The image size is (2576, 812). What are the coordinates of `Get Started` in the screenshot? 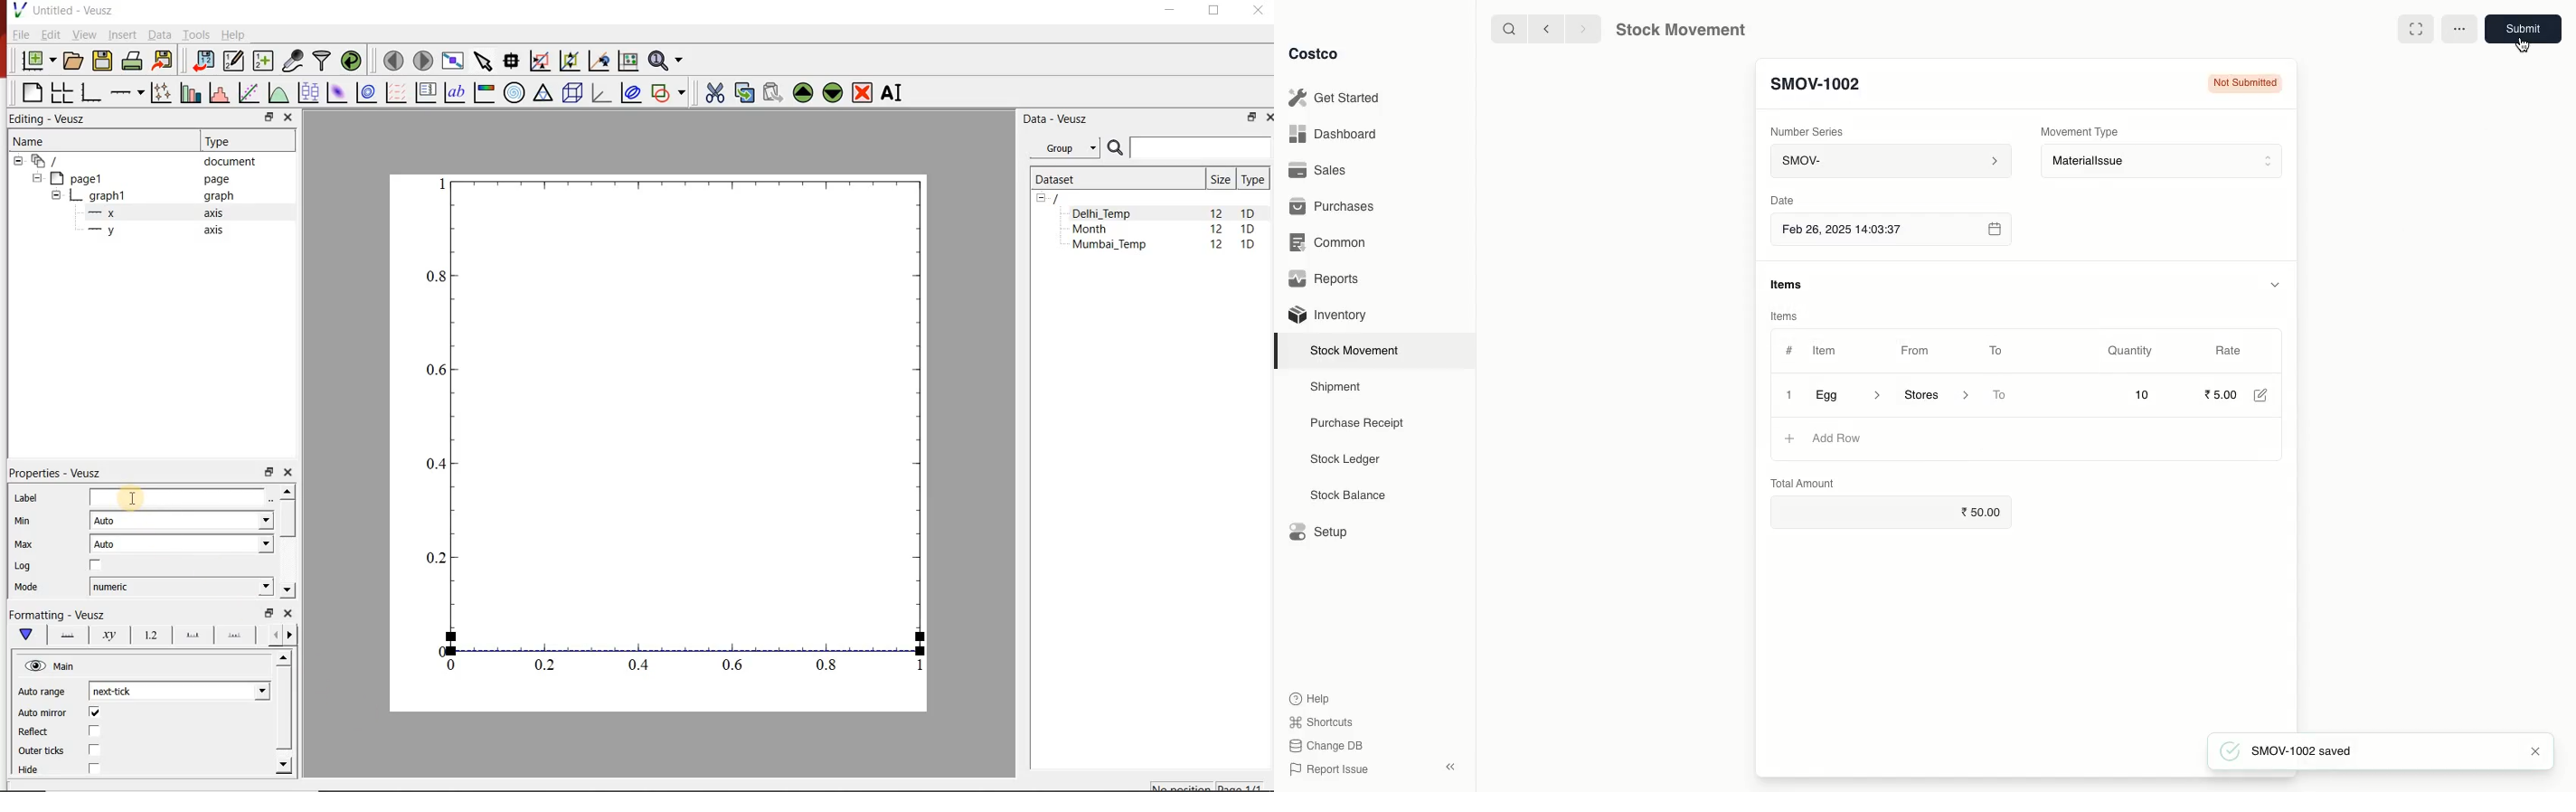 It's located at (1338, 97).